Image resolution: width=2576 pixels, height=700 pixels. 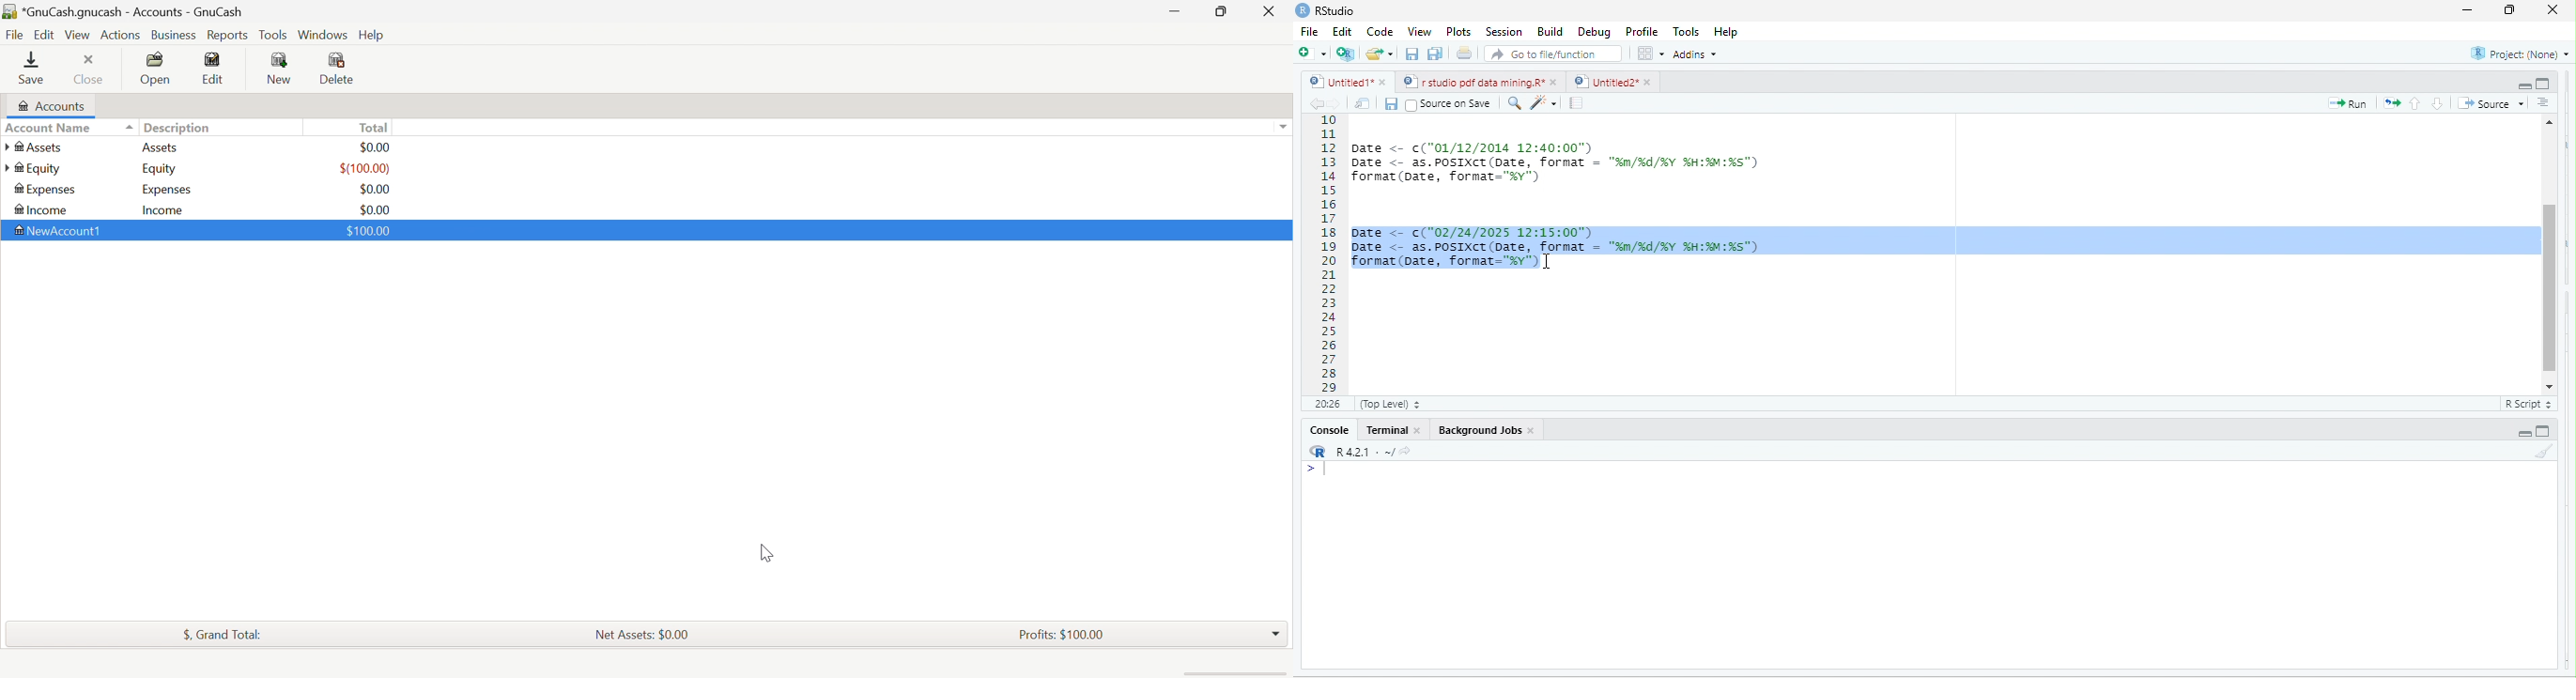 What do you see at coordinates (2507, 11) in the screenshot?
I see `maximize` at bounding box center [2507, 11].